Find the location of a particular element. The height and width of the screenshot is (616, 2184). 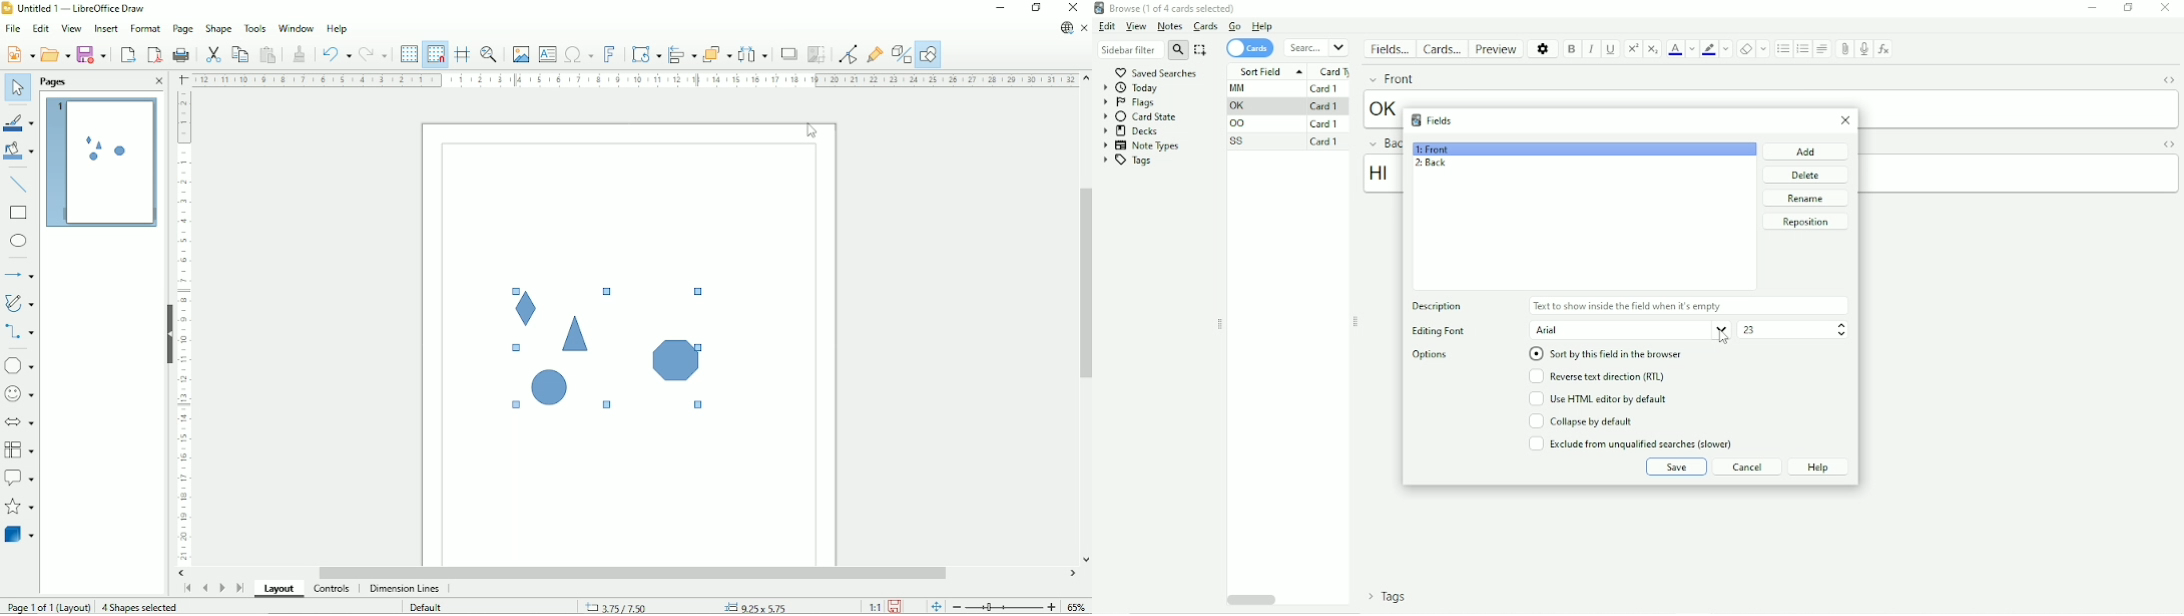

Notes is located at coordinates (1169, 26).